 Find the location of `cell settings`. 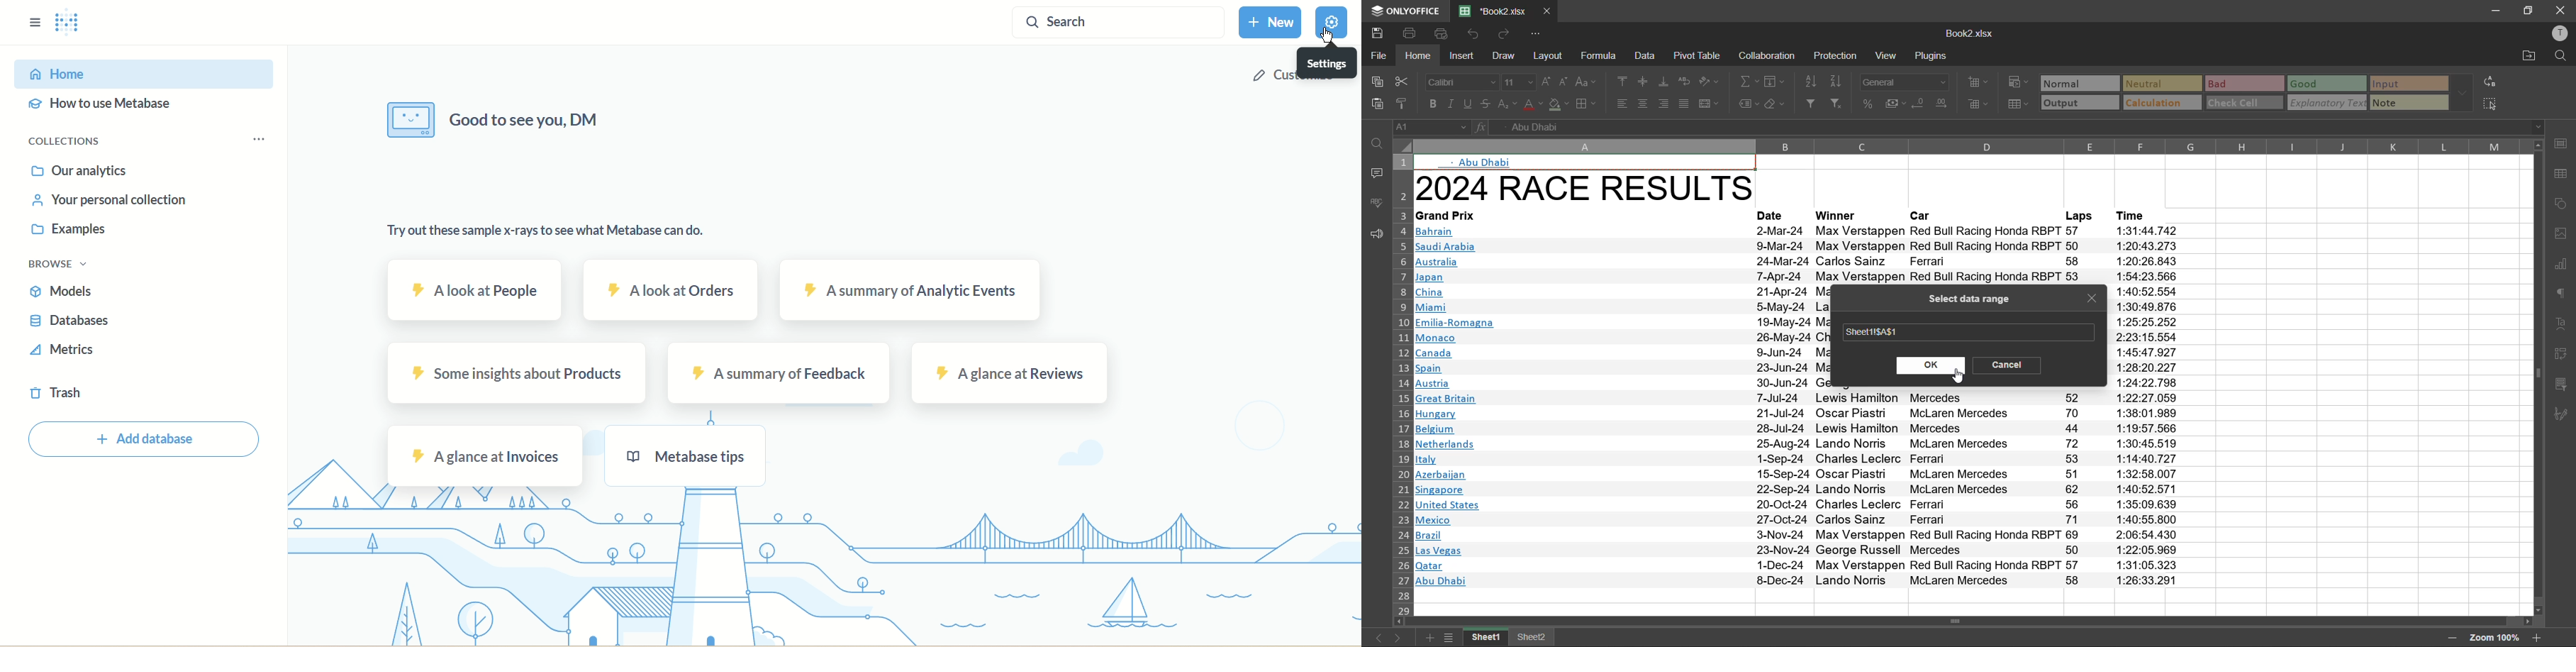

cell settings is located at coordinates (2561, 143).